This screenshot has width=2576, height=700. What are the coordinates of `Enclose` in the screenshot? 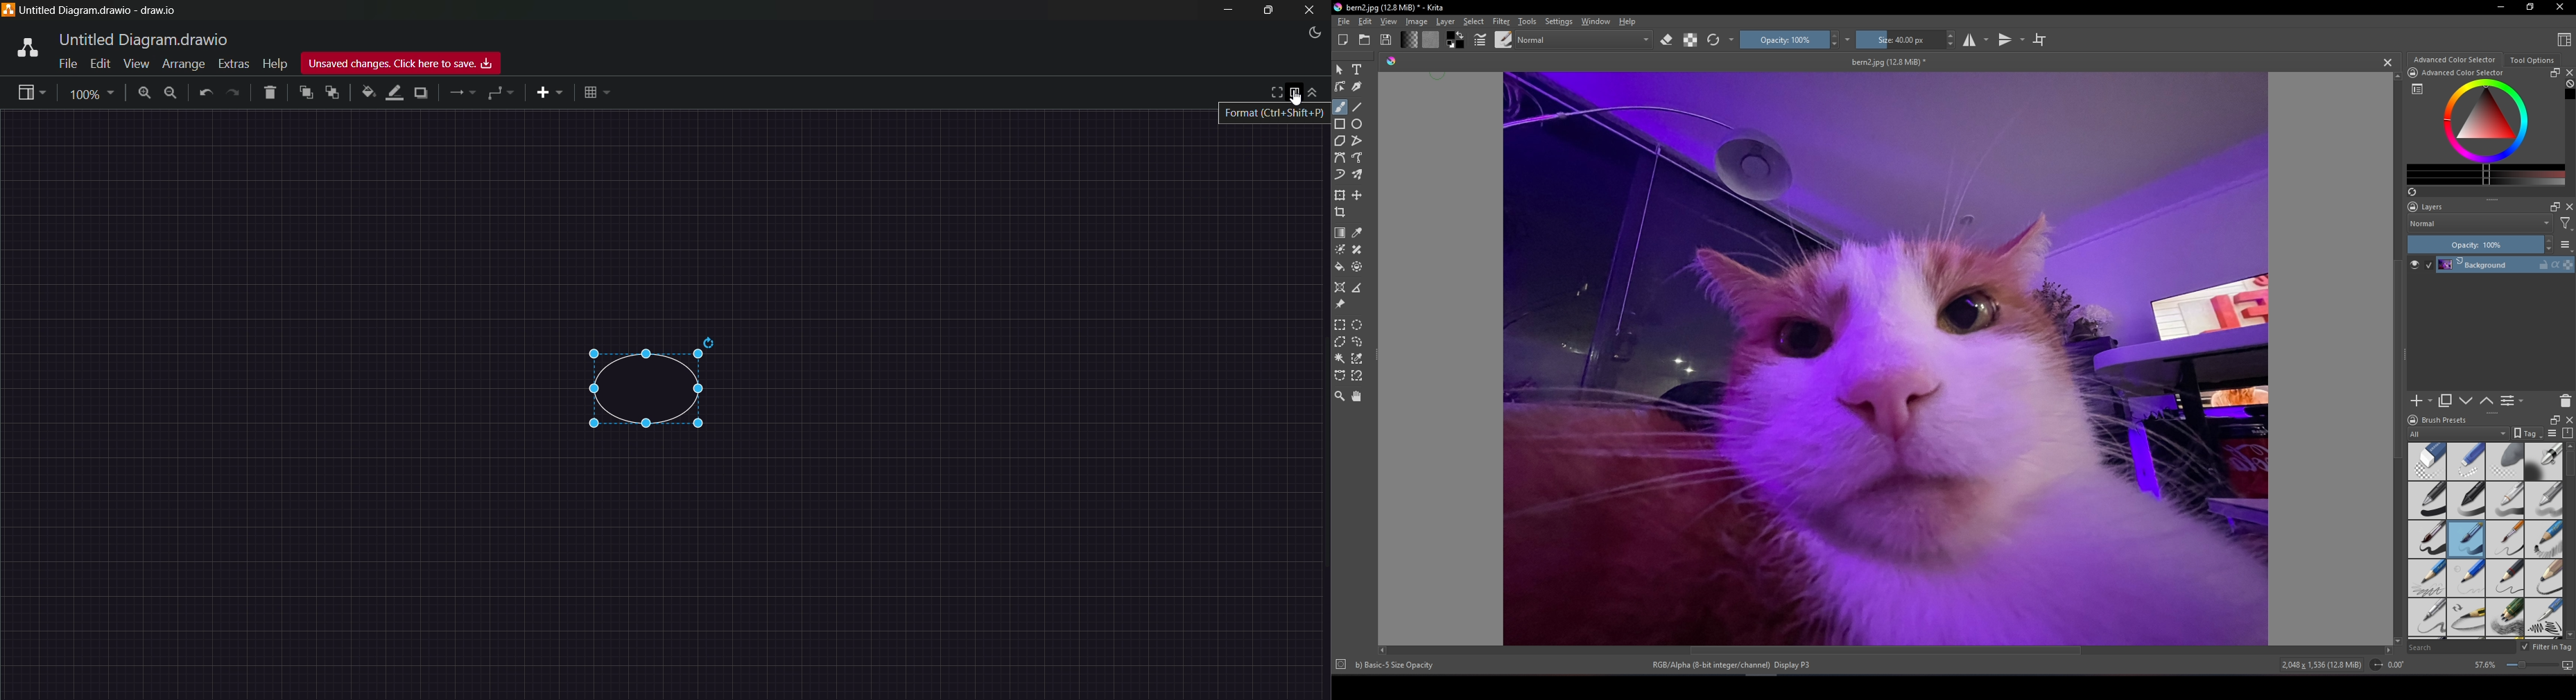 It's located at (1357, 266).